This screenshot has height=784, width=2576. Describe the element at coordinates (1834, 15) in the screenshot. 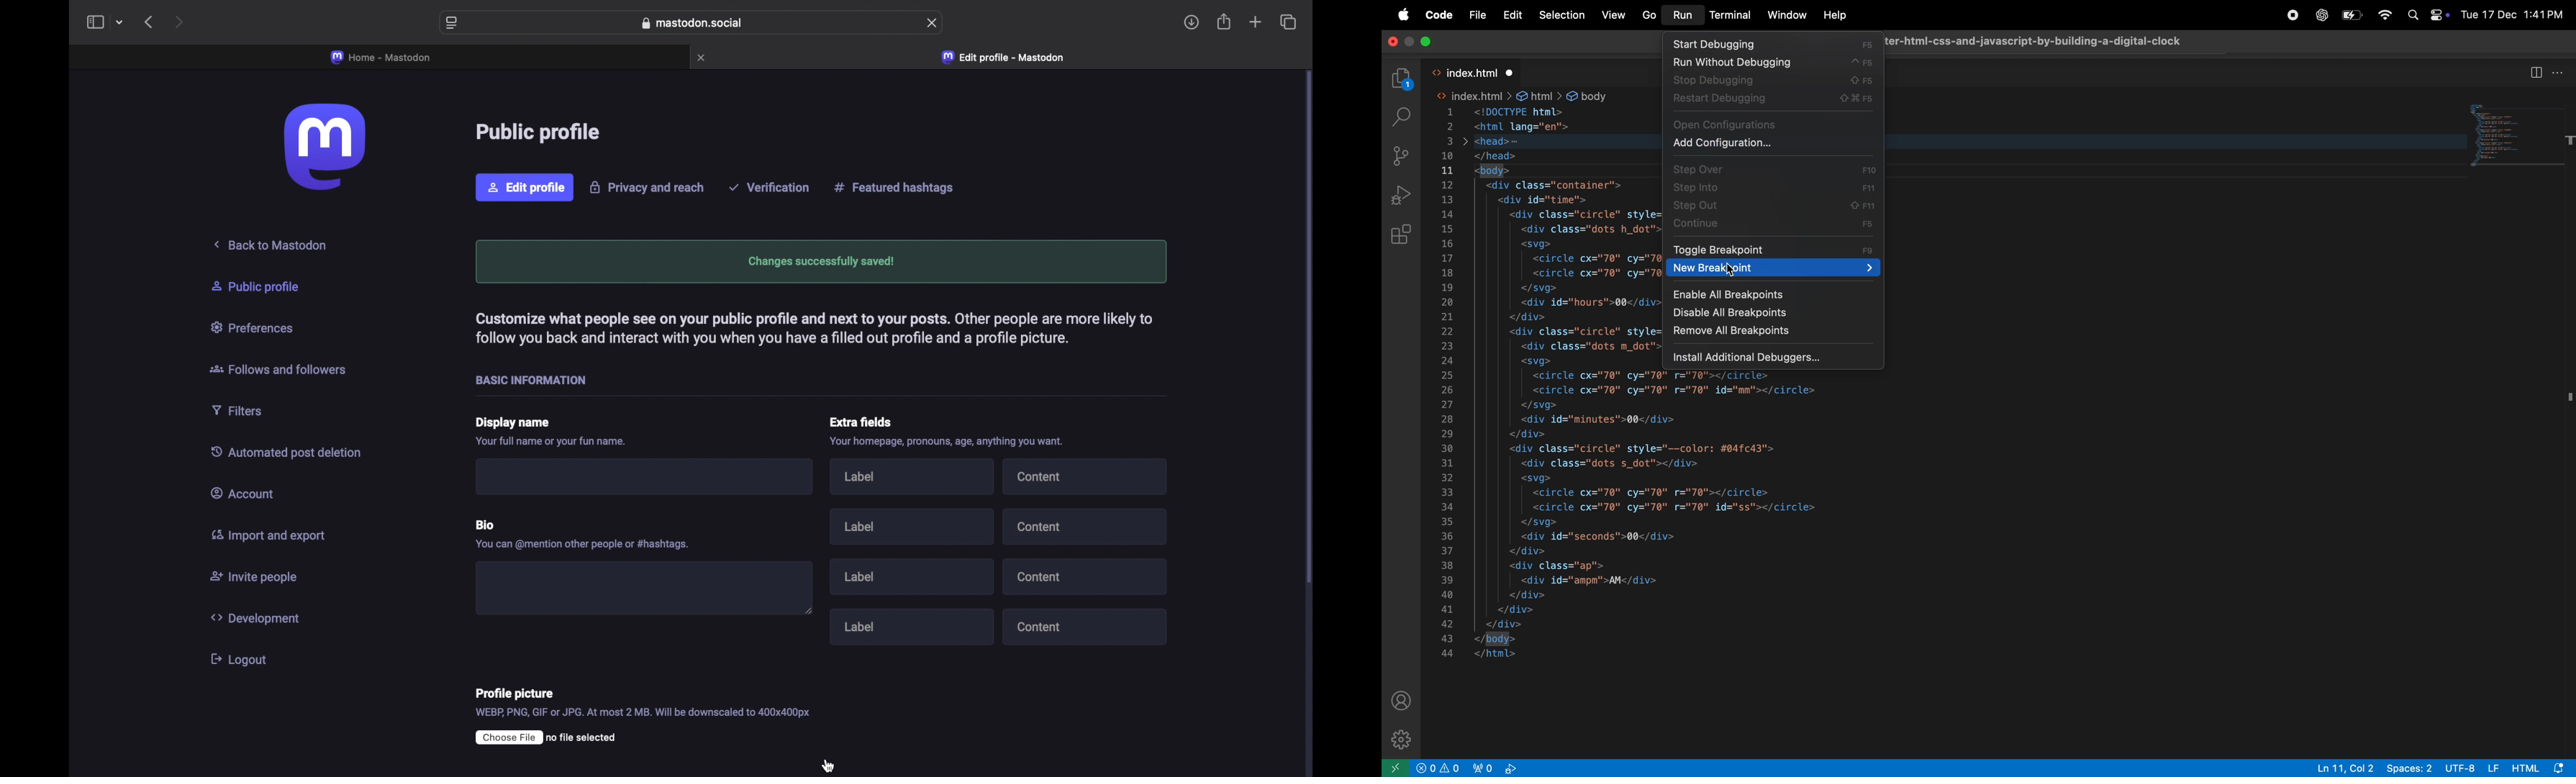

I see `help` at that location.